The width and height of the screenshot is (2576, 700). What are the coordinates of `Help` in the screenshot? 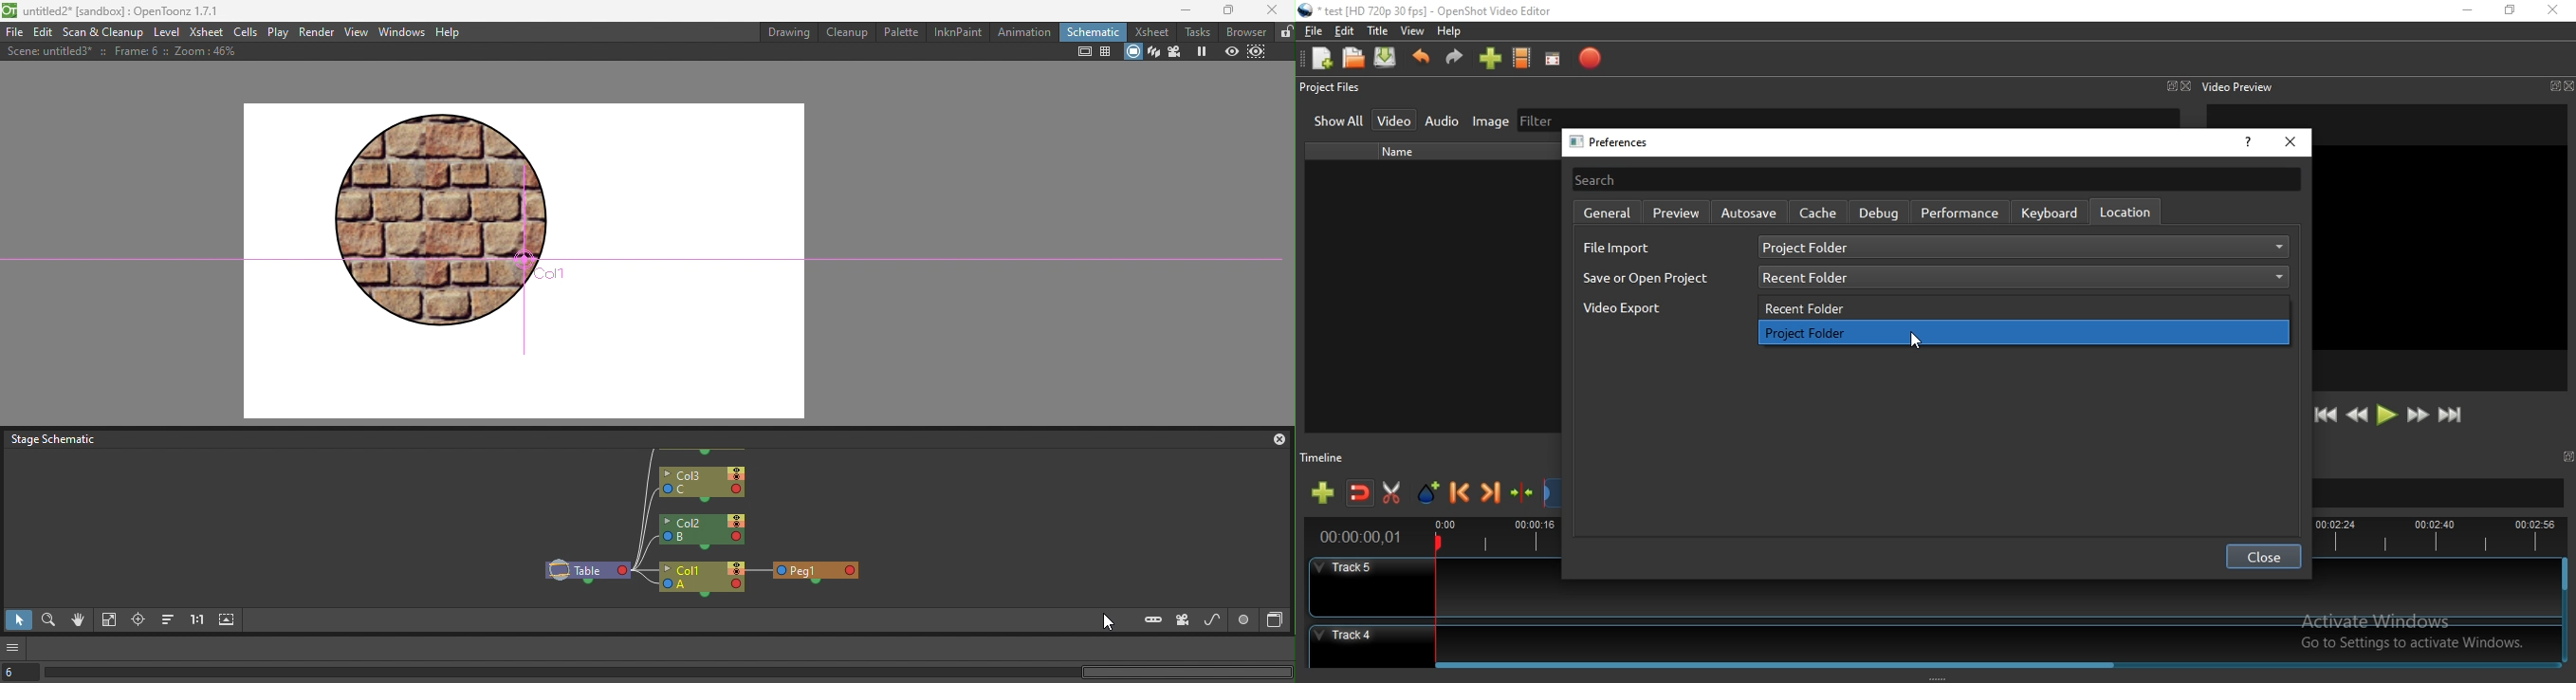 It's located at (1453, 33).